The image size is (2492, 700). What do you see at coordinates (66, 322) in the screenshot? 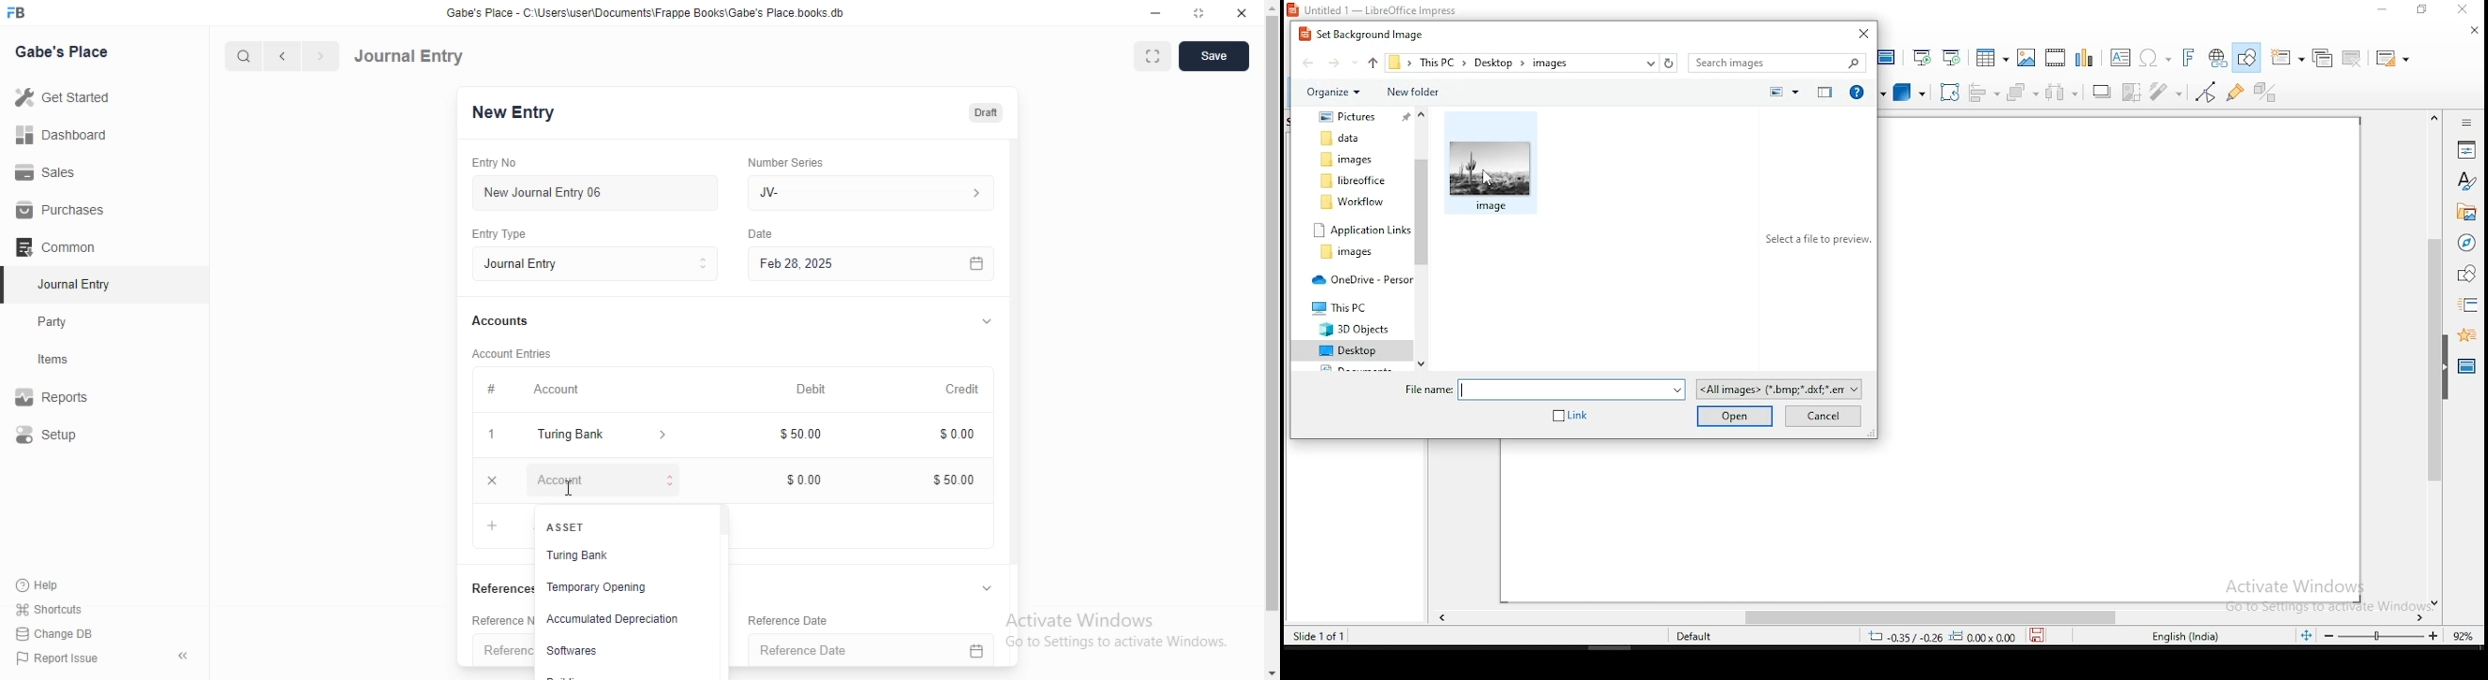
I see `Party` at bounding box center [66, 322].